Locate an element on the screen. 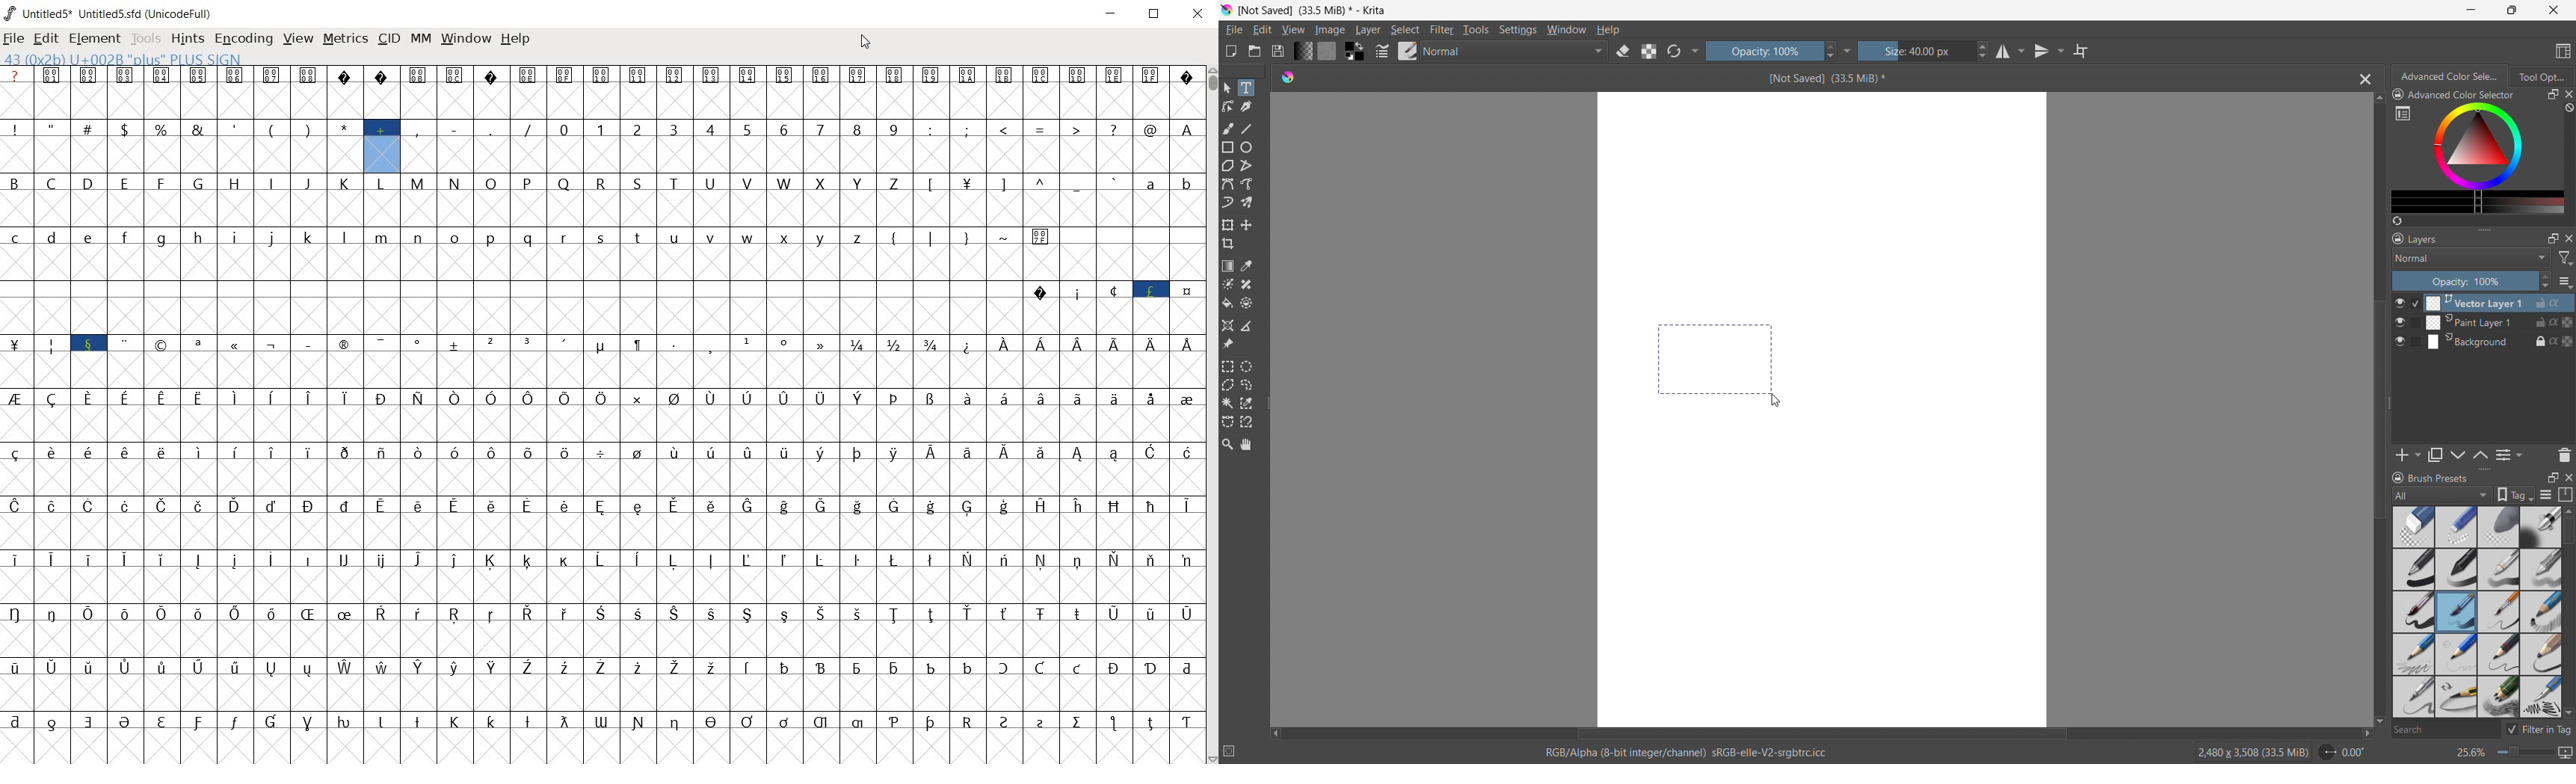 This screenshot has width=2576, height=784. bezier curve tool is located at coordinates (1228, 184).